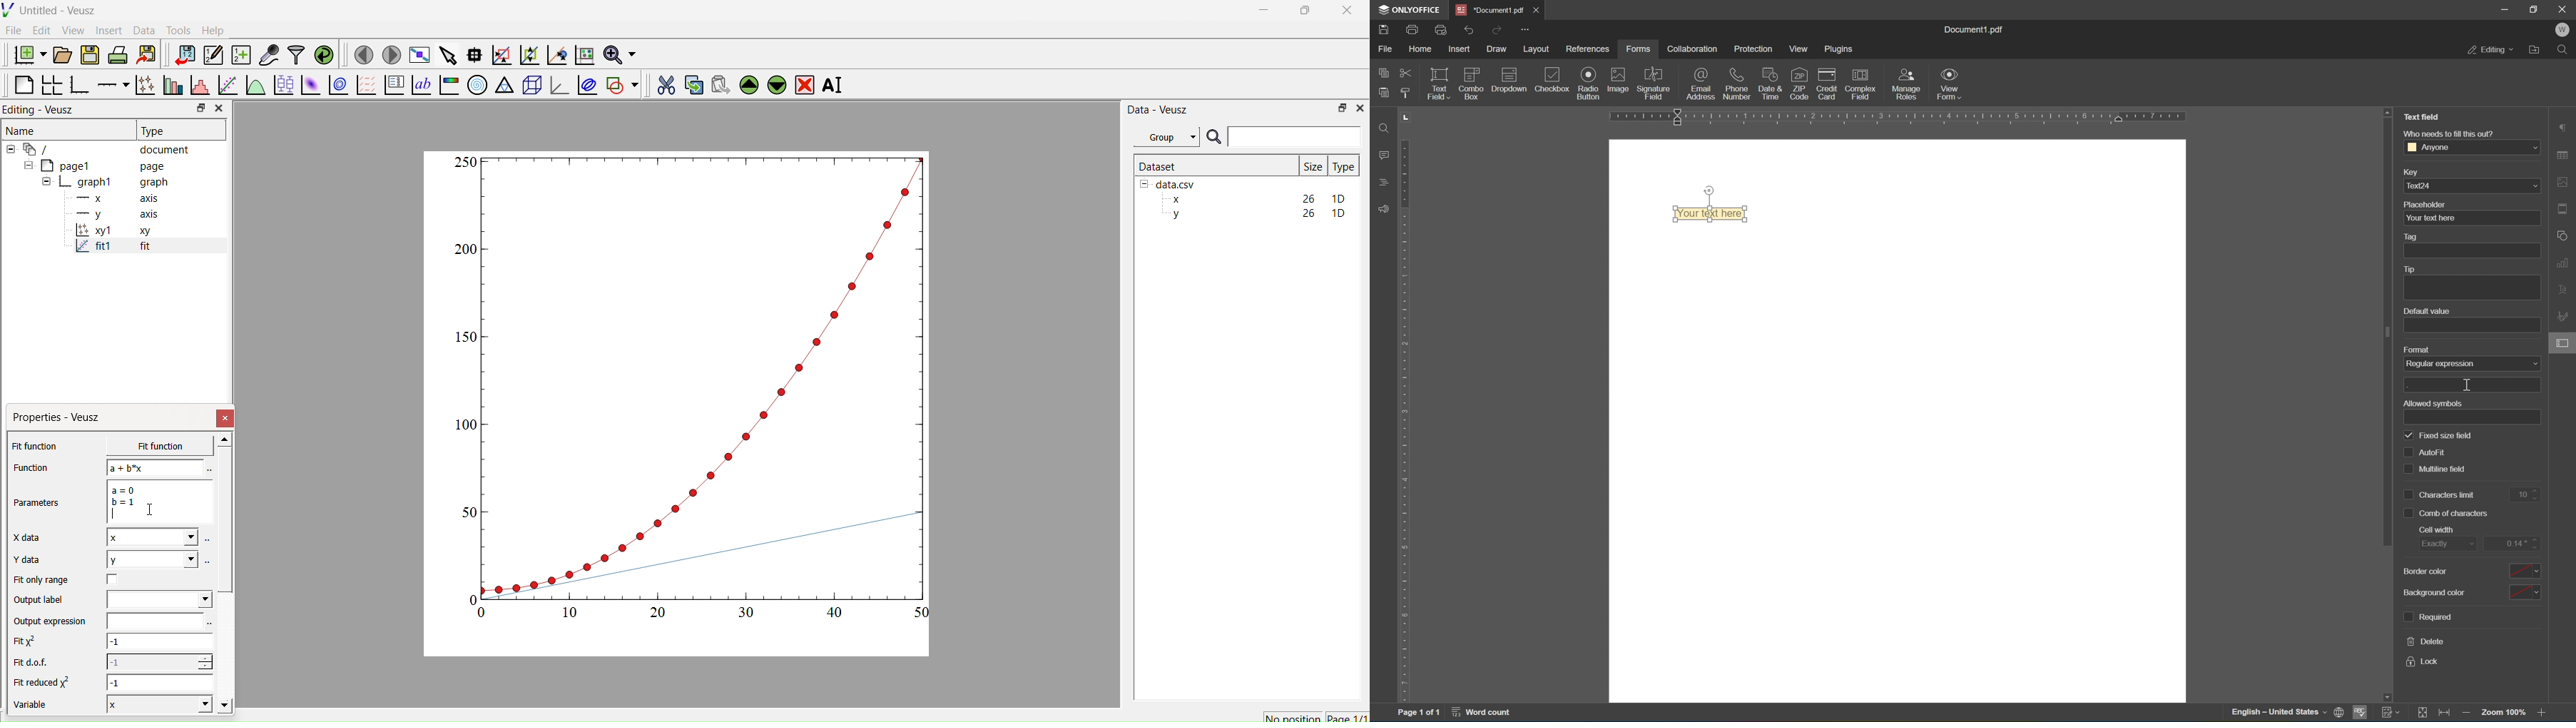 This screenshot has height=728, width=2576. What do you see at coordinates (420, 85) in the screenshot?
I see `Text label` at bounding box center [420, 85].